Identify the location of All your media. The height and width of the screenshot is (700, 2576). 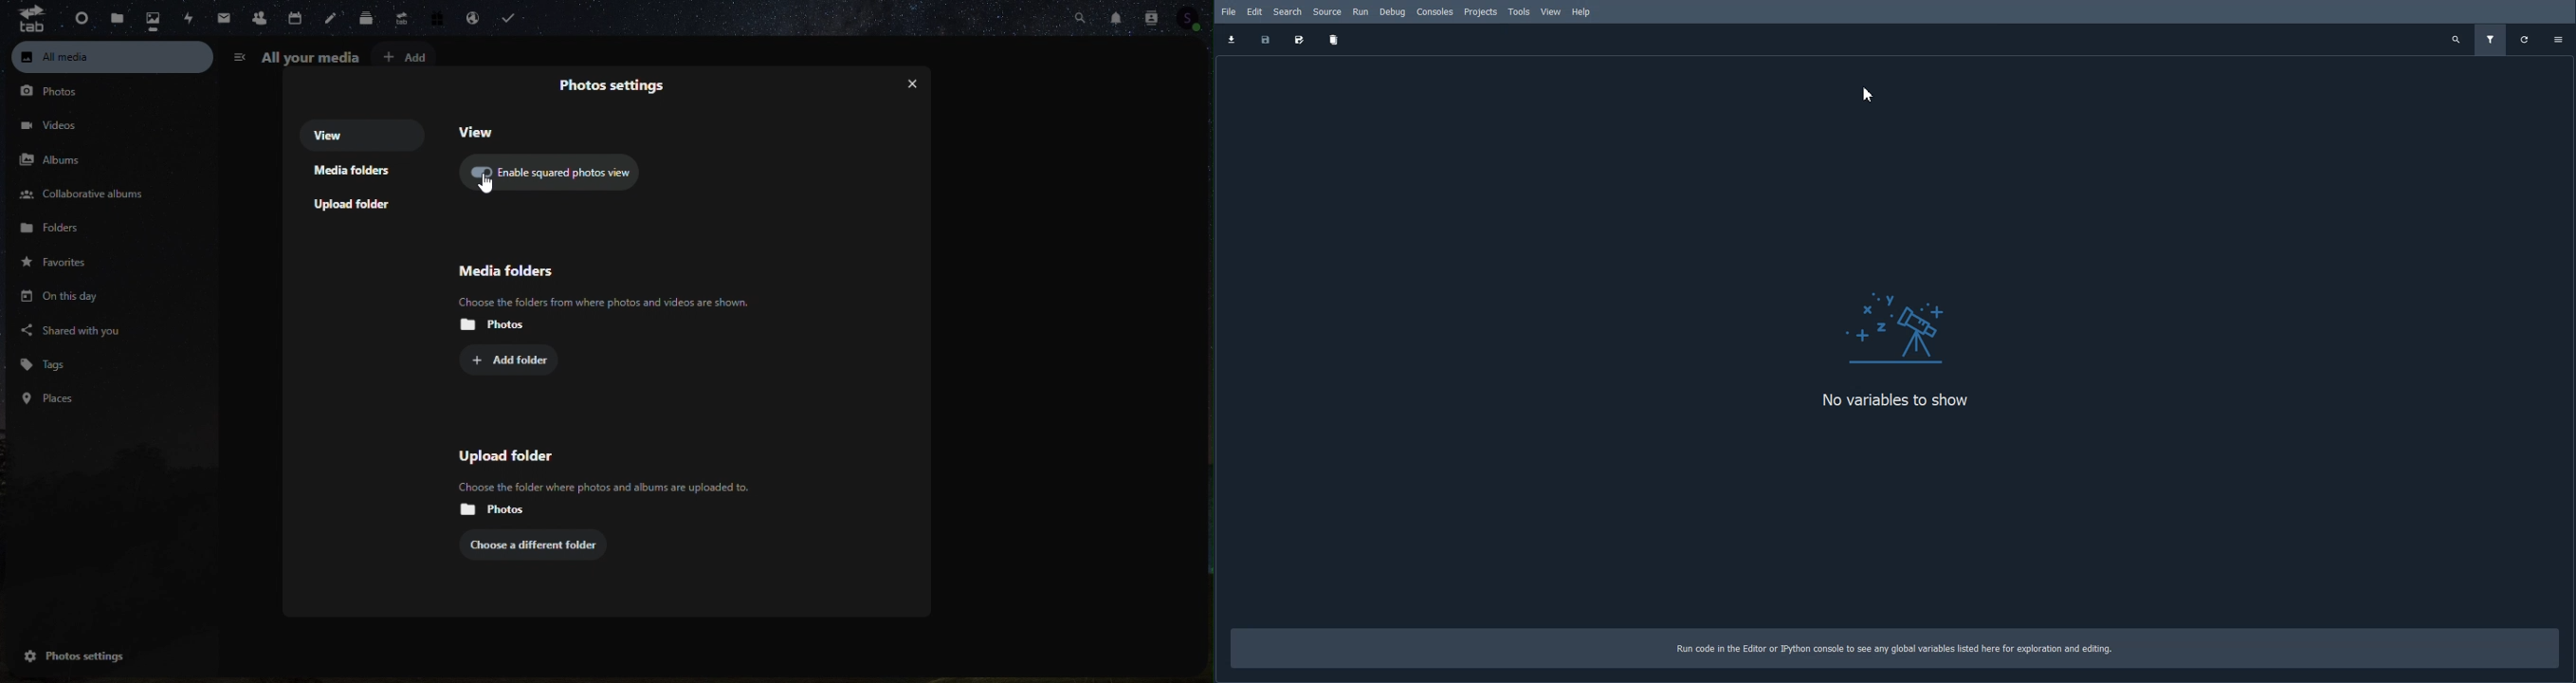
(296, 57).